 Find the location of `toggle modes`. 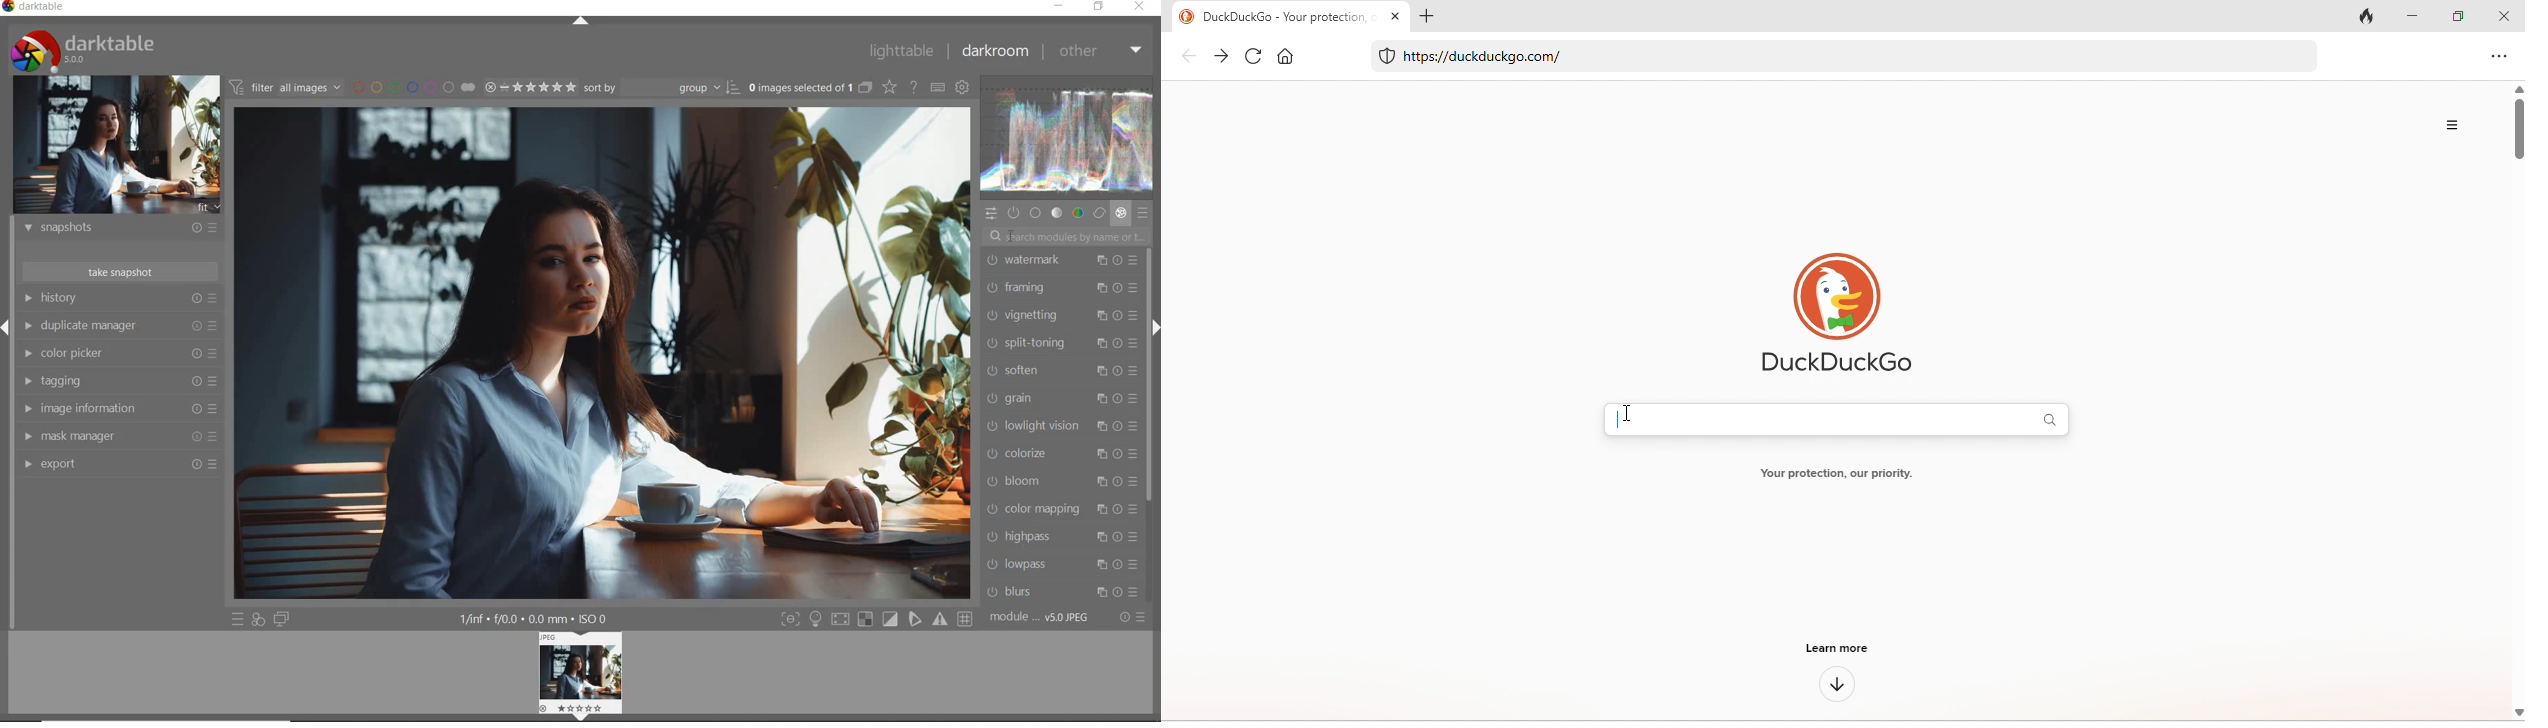

toggle modes is located at coordinates (878, 619).